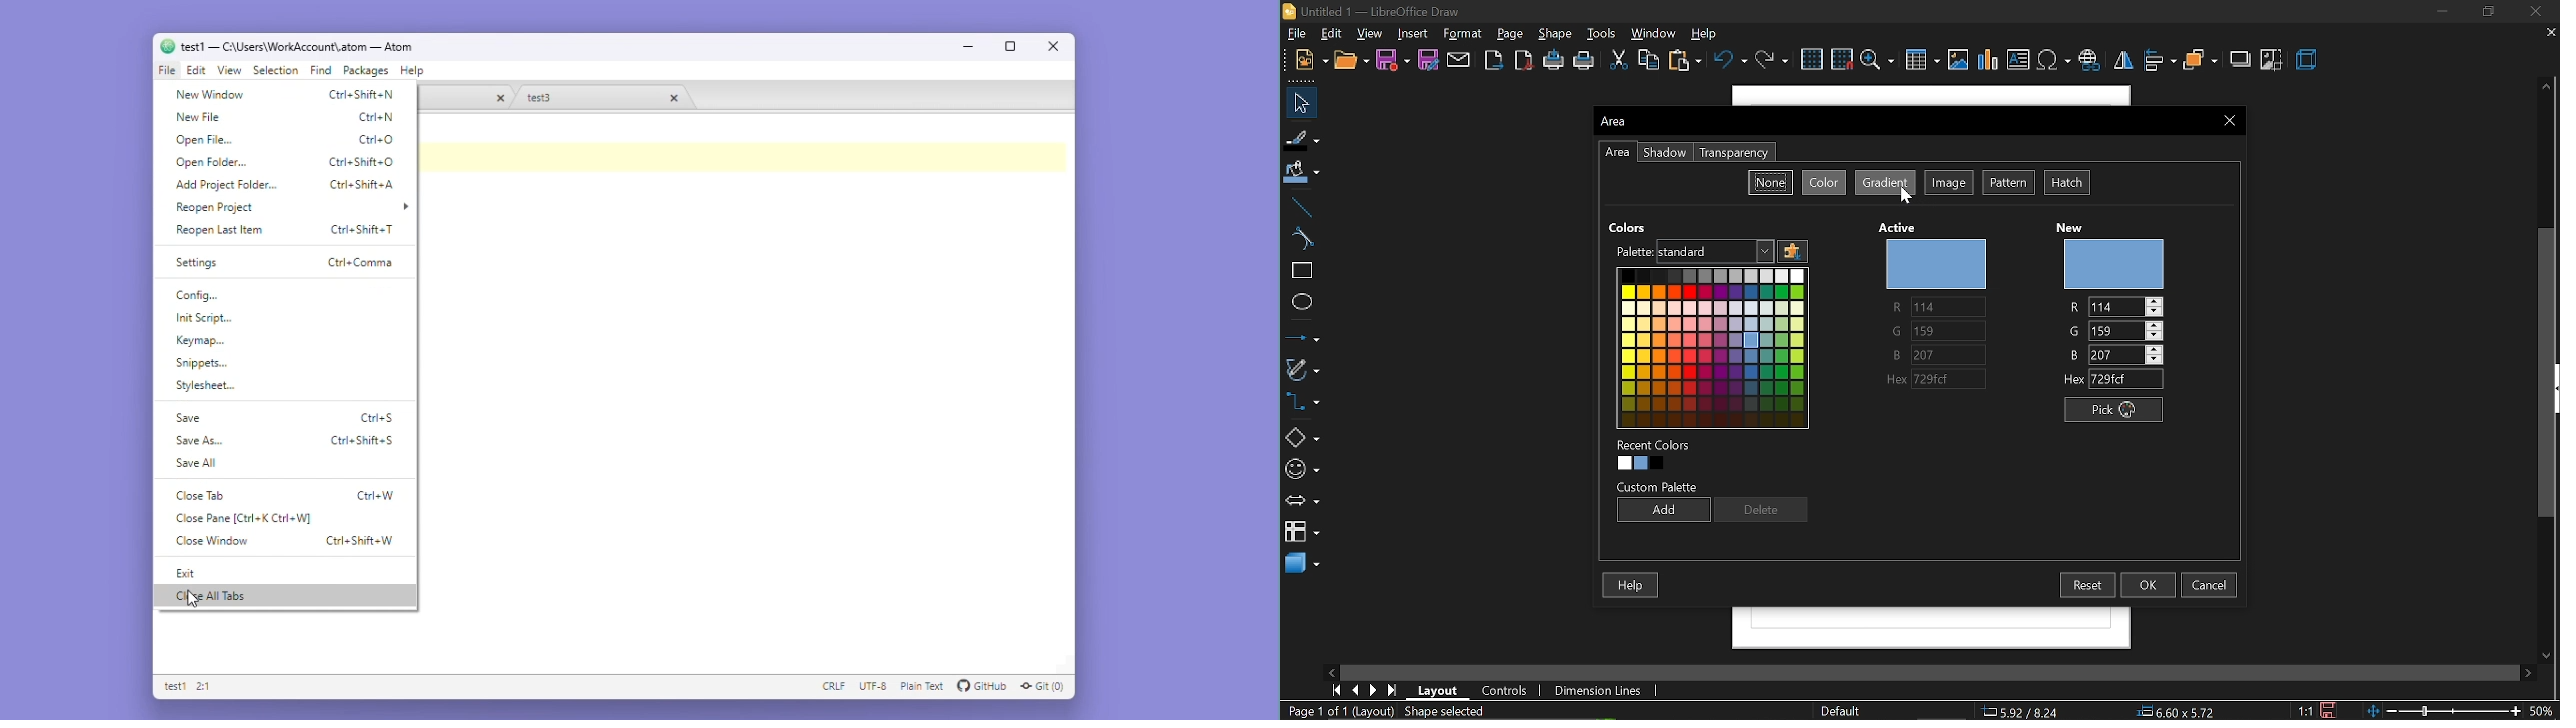 This screenshot has width=2576, height=728. Describe the element at coordinates (1901, 225) in the screenshot. I see `Active` at that location.